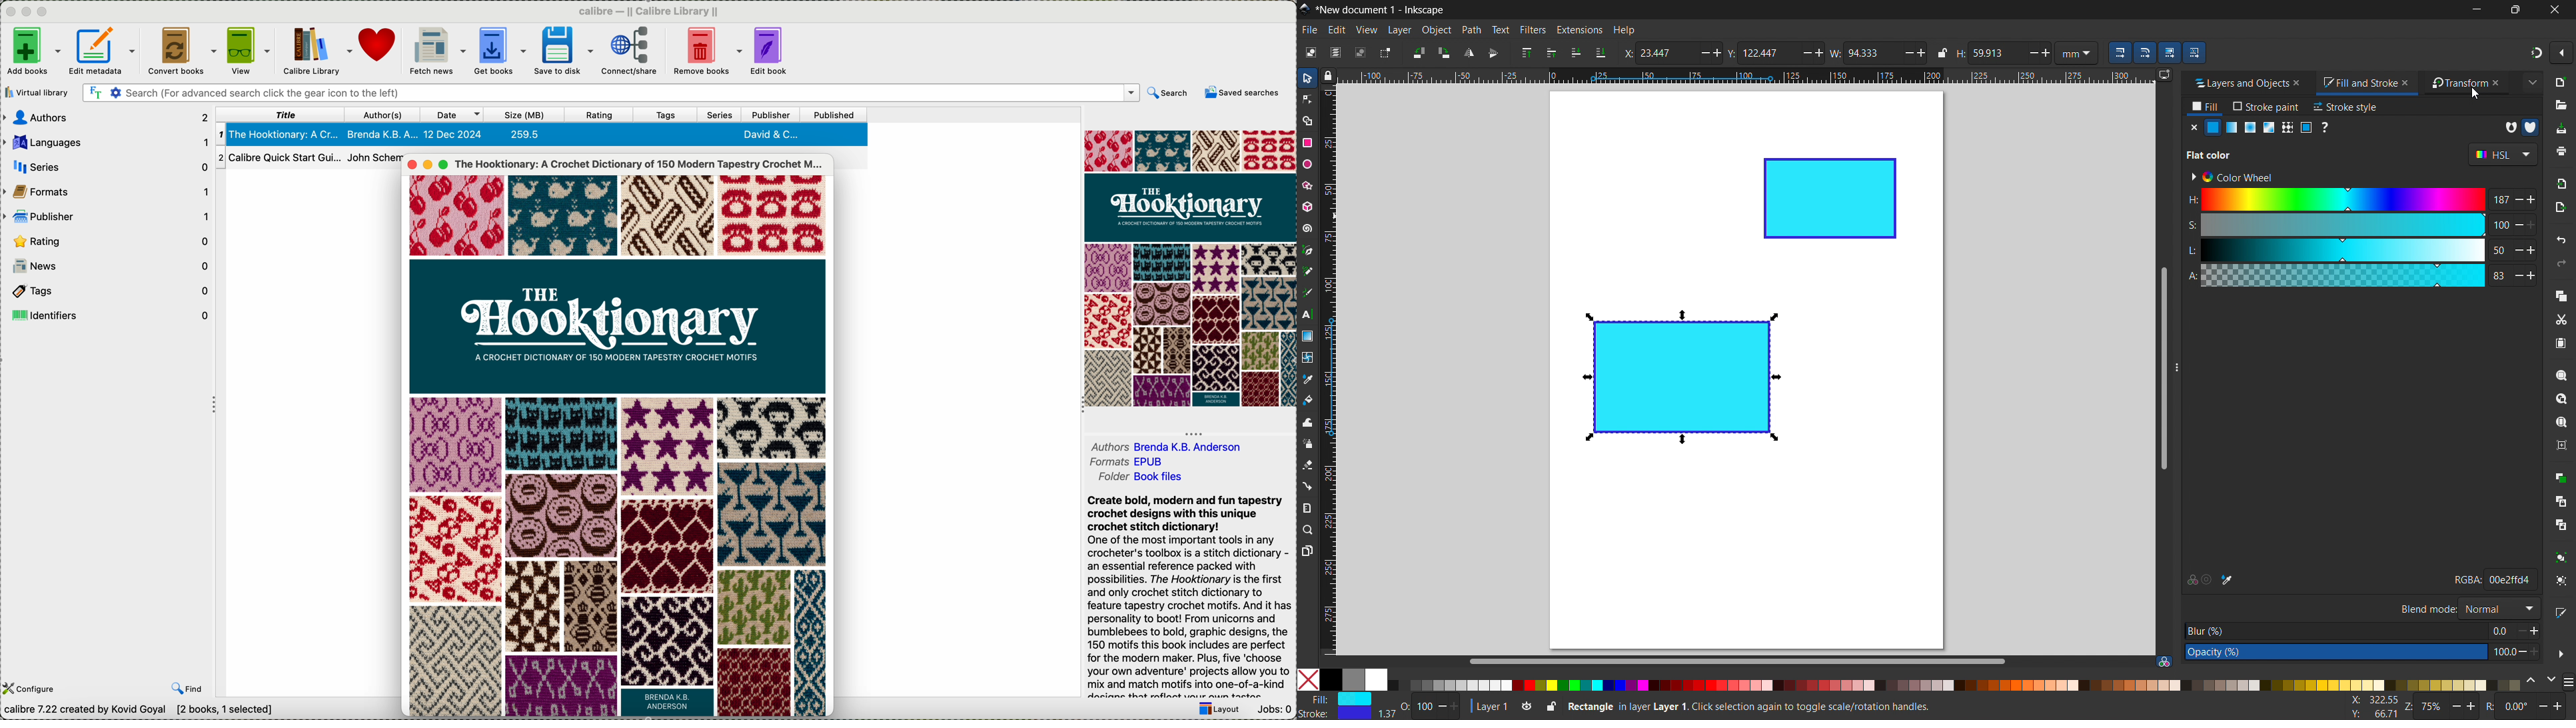 The image size is (2576, 728). Describe the element at coordinates (1862, 52) in the screenshot. I see `W: 94.333` at that location.